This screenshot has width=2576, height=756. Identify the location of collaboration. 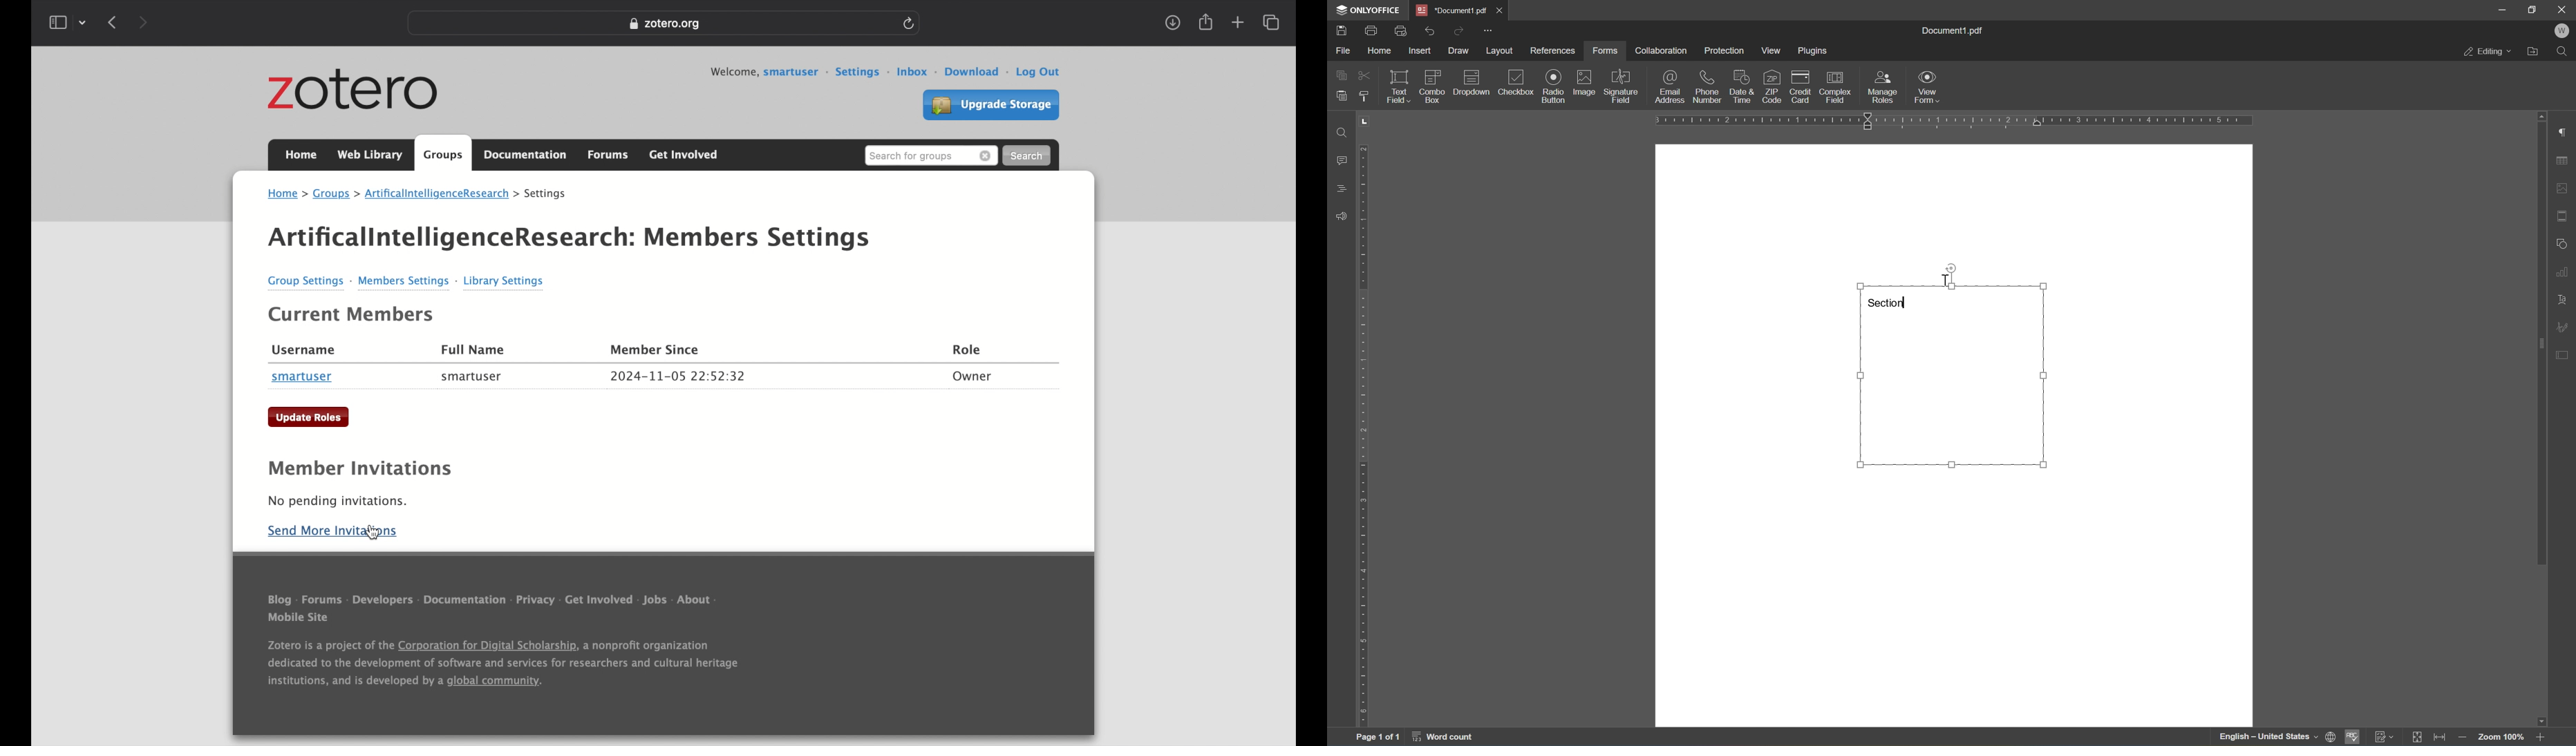
(1661, 51).